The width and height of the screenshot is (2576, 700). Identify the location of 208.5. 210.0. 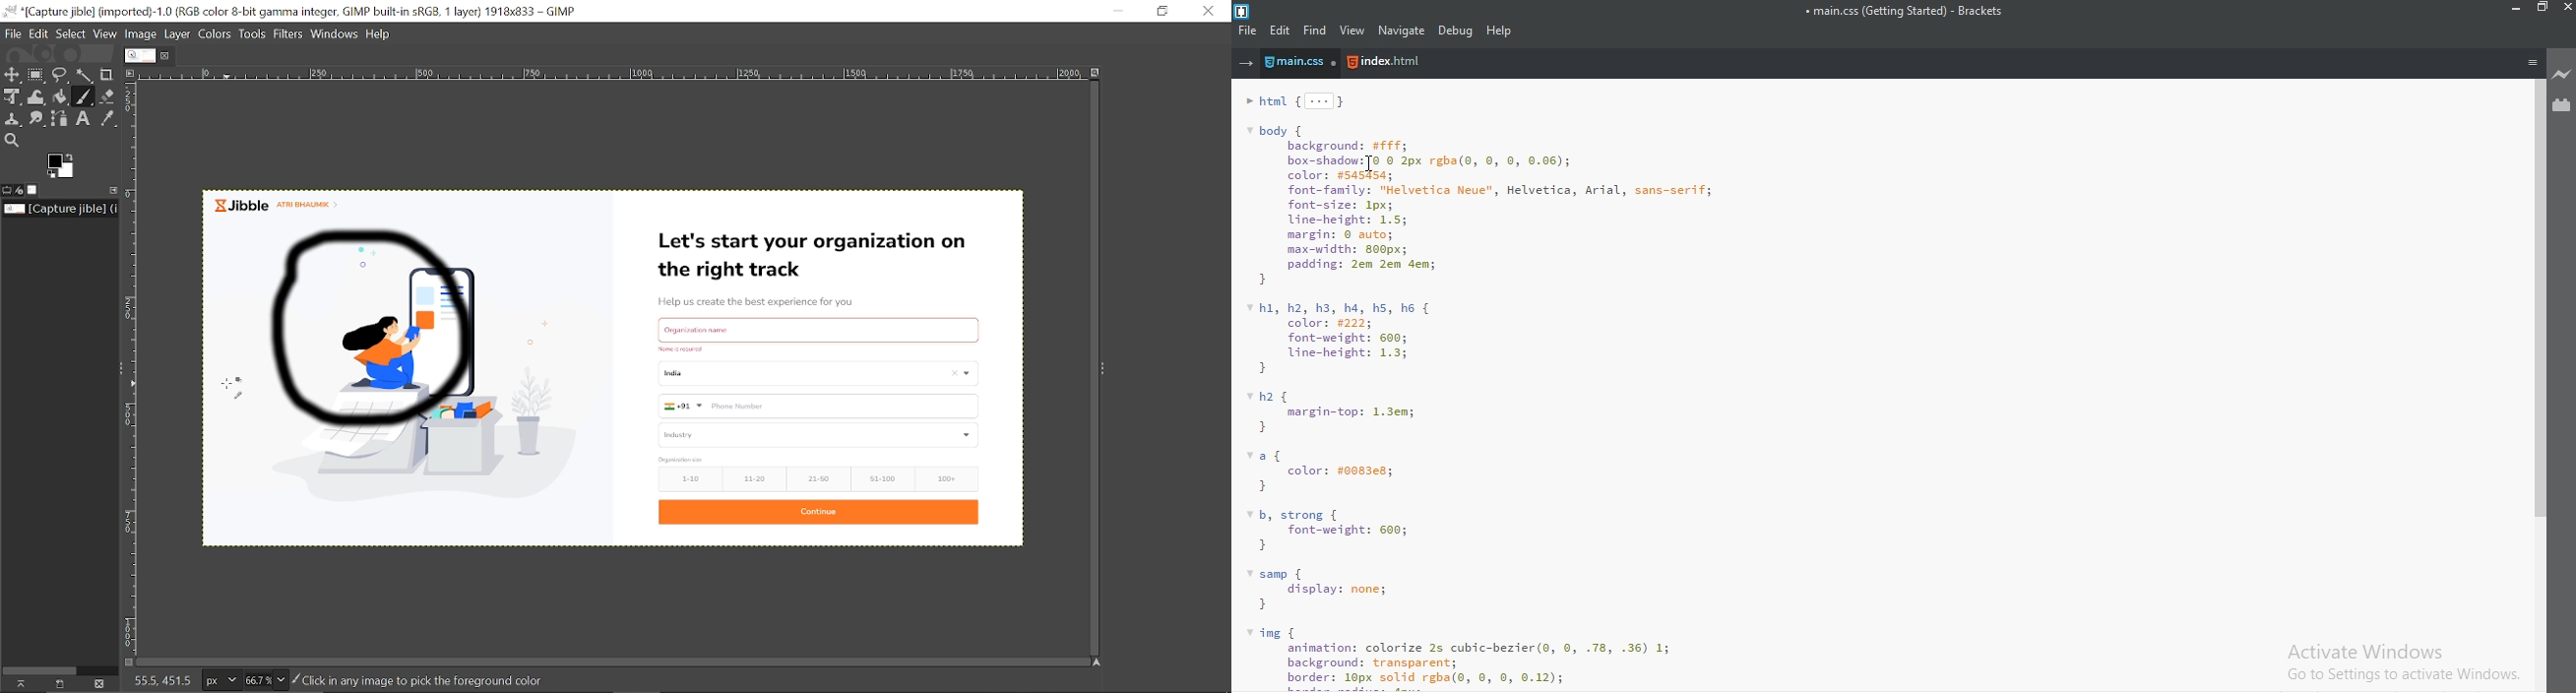
(162, 678).